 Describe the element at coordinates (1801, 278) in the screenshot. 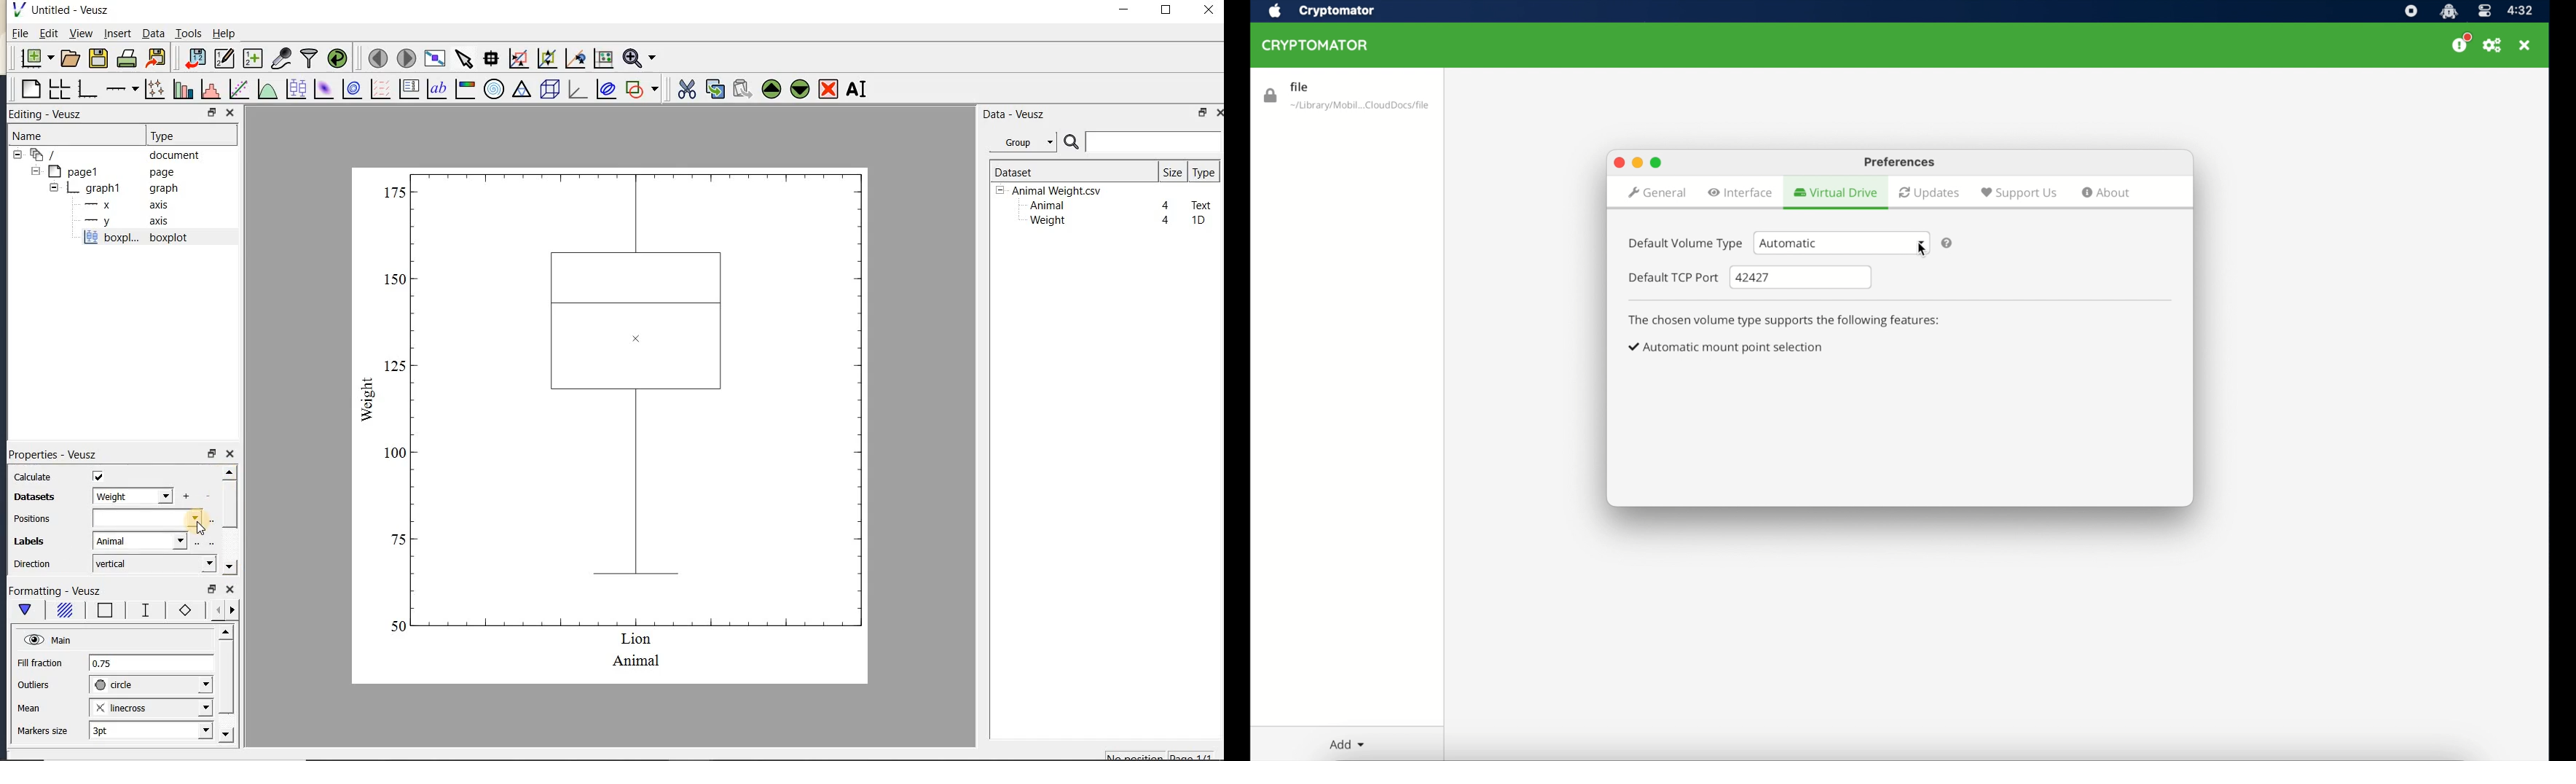

I see `42427` at that location.